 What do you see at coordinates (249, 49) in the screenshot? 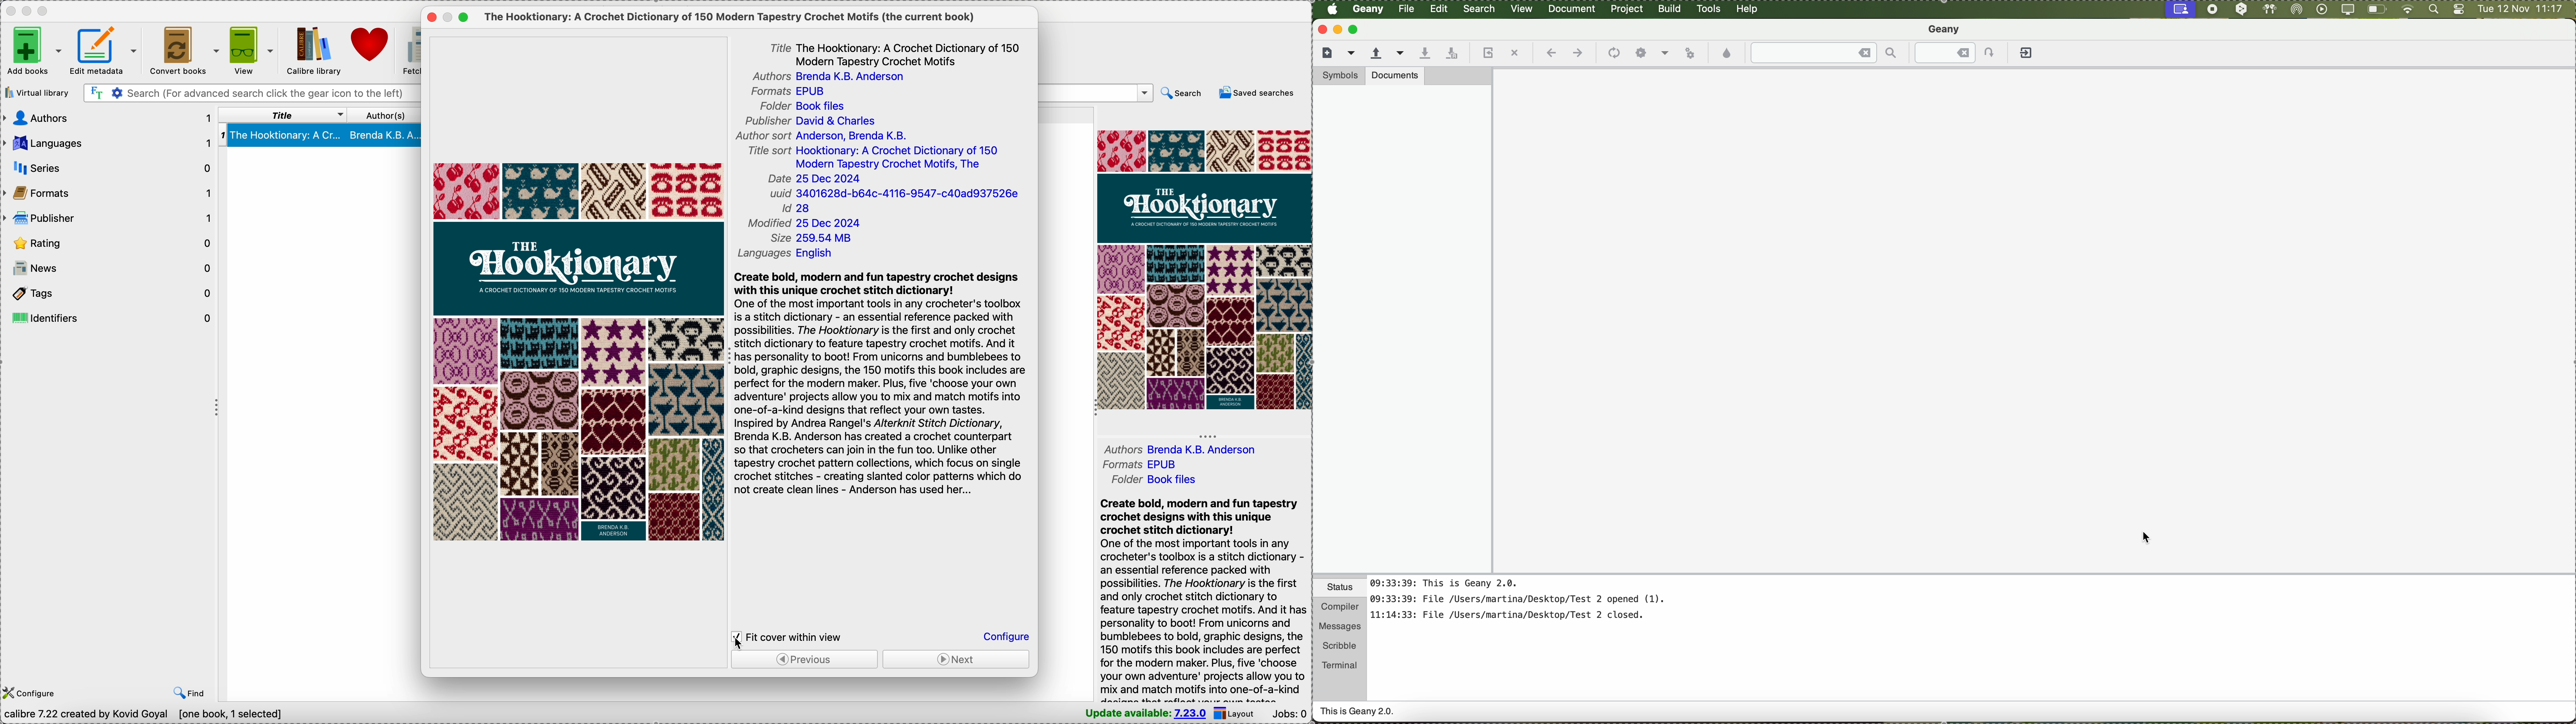
I see `view` at bounding box center [249, 49].